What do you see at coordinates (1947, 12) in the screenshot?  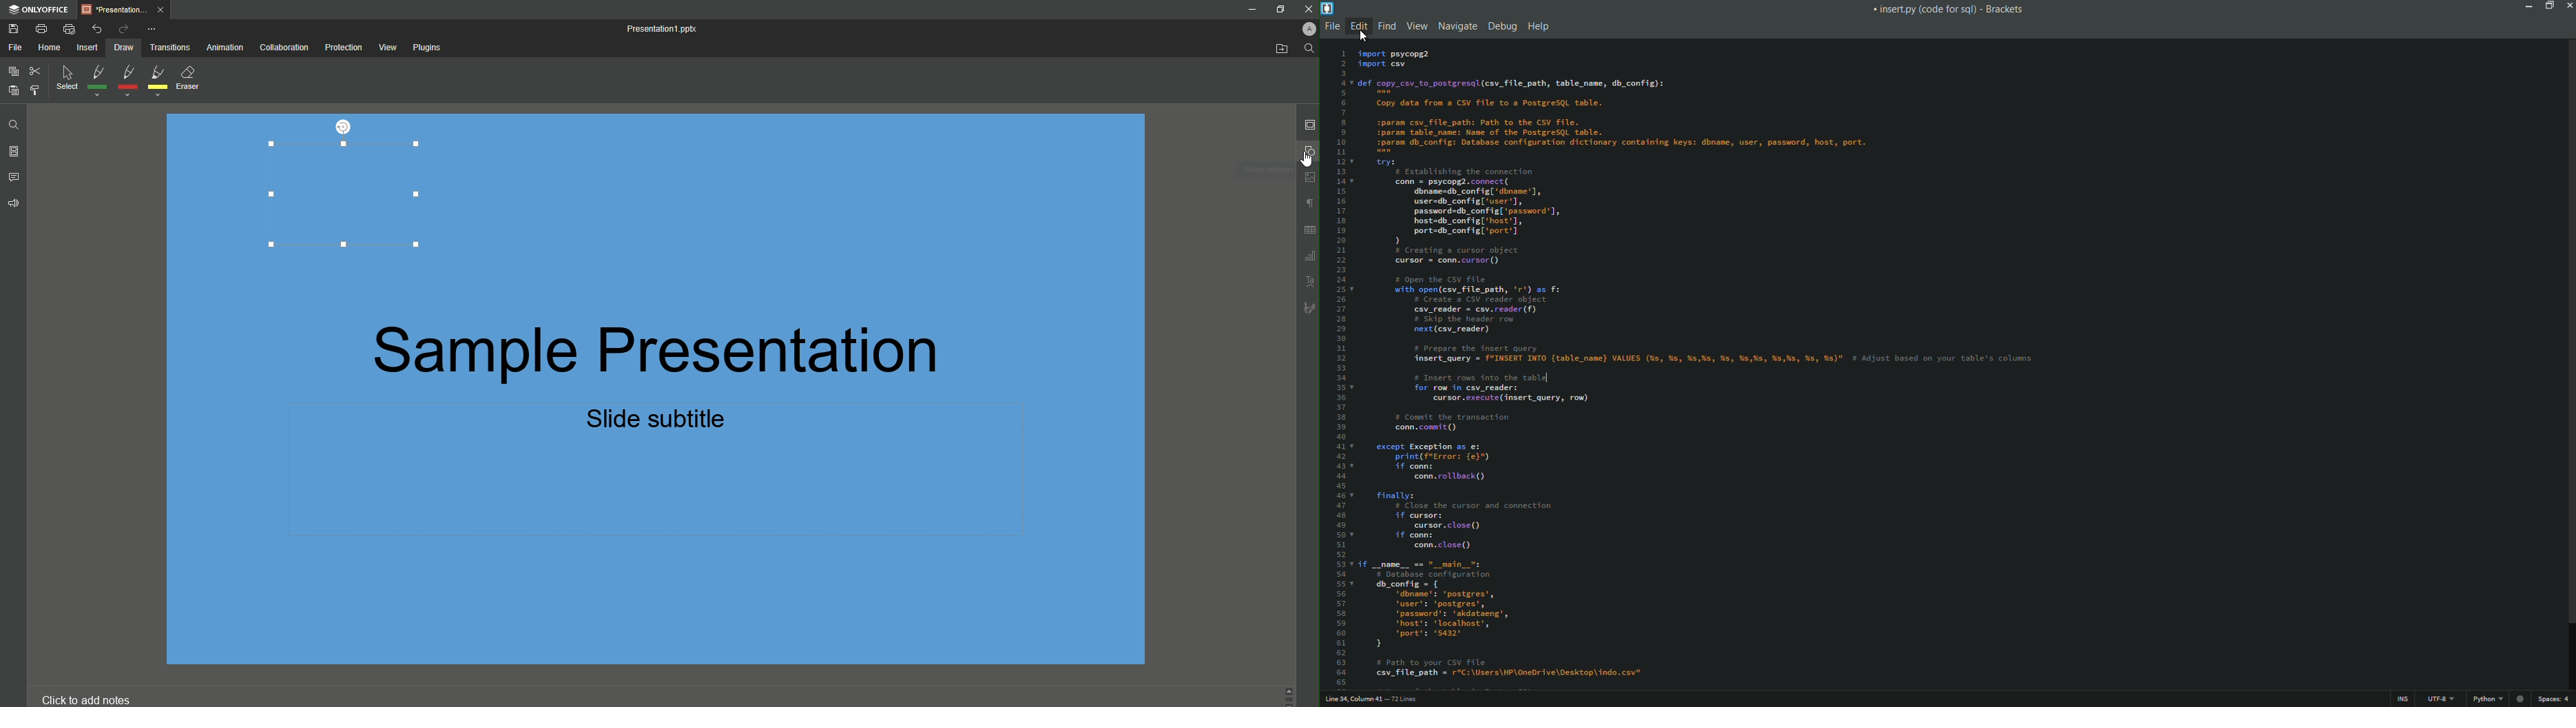 I see `« insert.py (code for sql) - Brackets` at bounding box center [1947, 12].